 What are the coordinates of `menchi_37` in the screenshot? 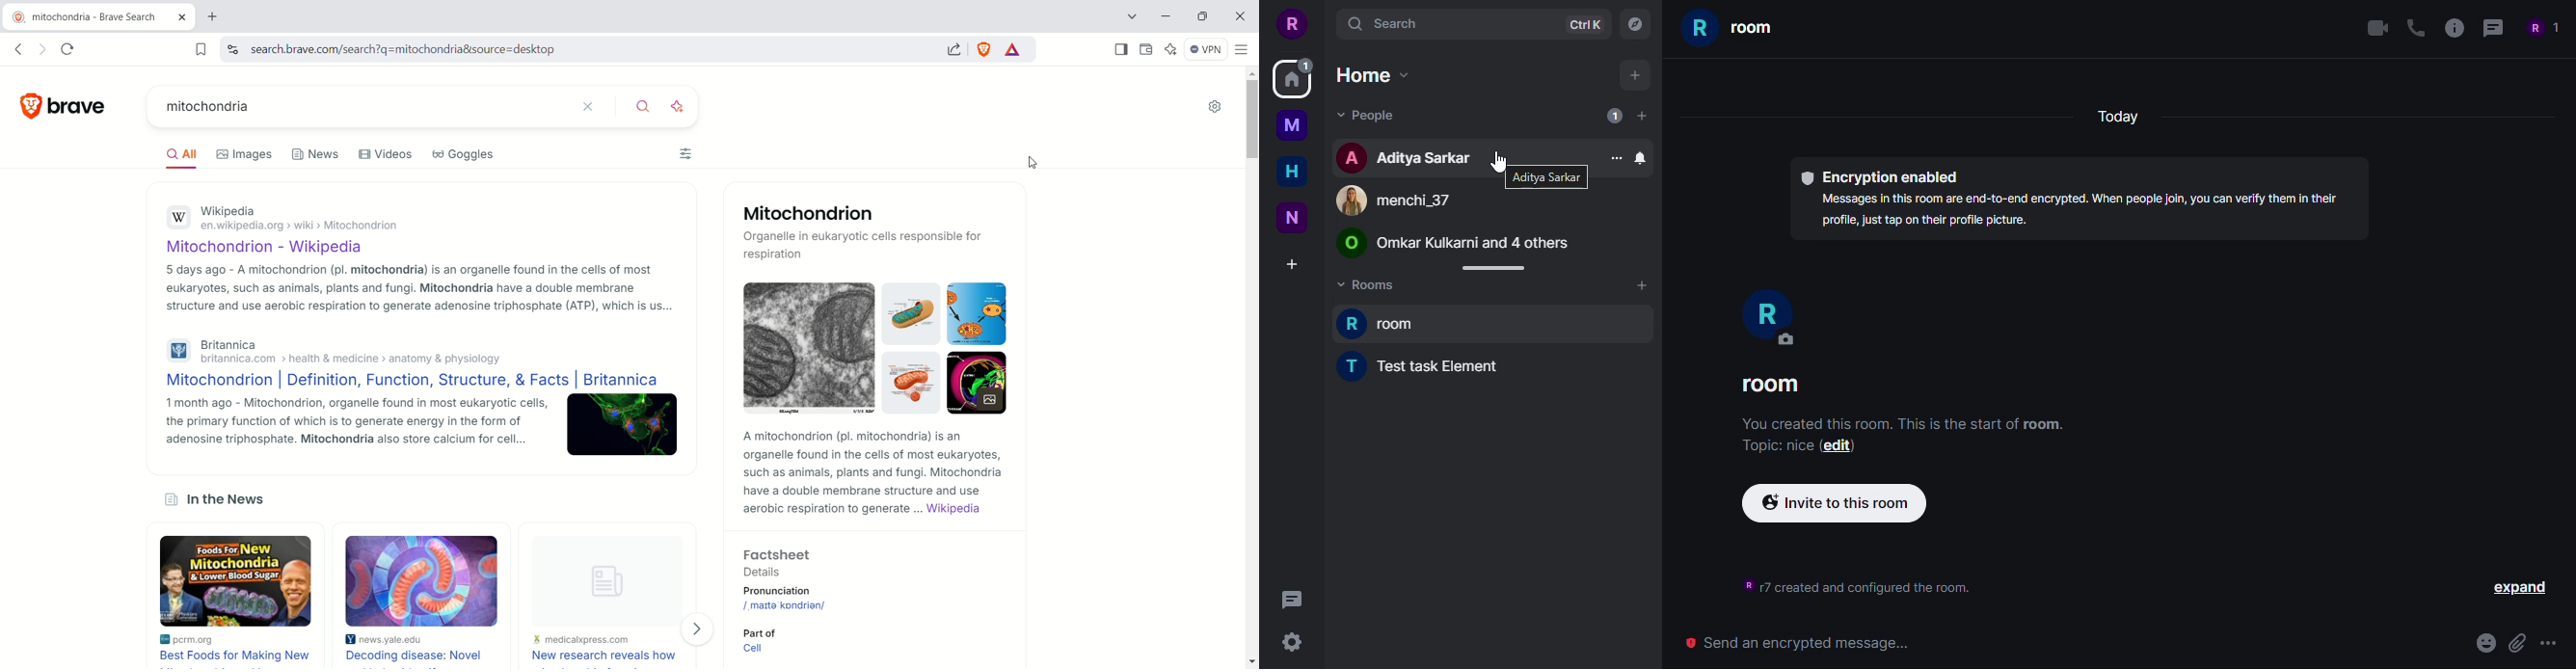 It's located at (1391, 201).